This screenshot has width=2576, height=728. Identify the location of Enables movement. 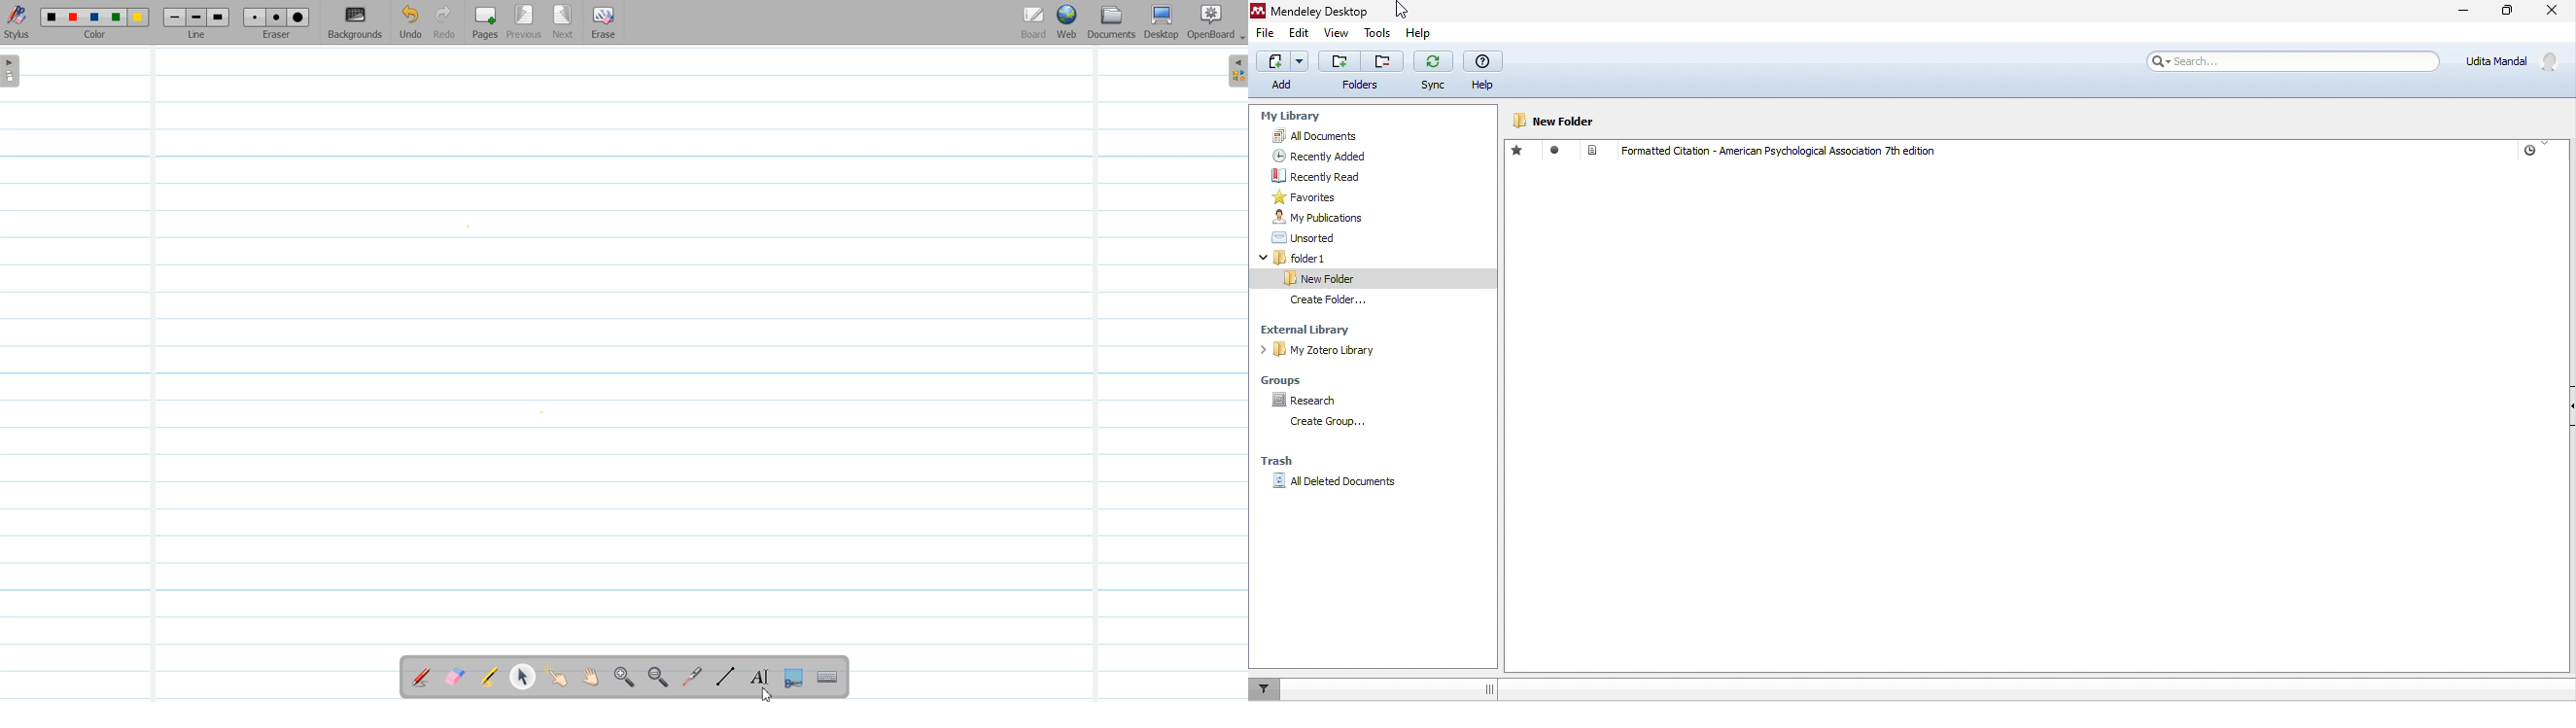
(1489, 689).